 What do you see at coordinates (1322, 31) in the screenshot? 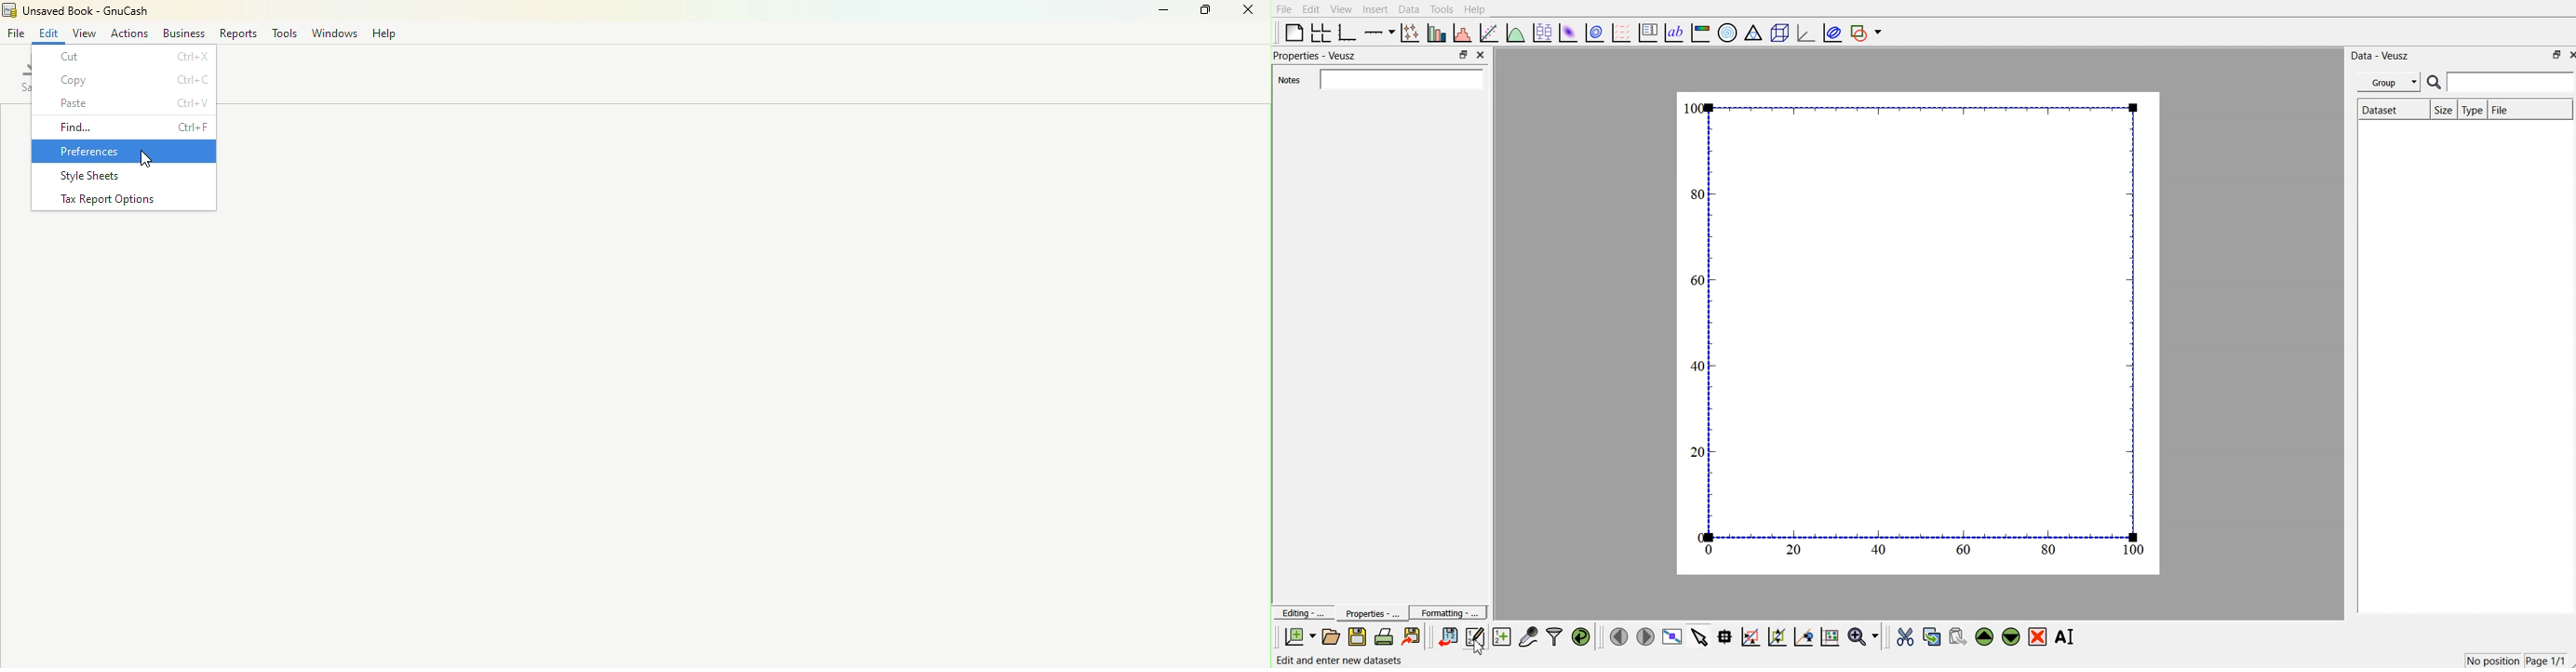
I see `arrange a graph in a grid` at bounding box center [1322, 31].